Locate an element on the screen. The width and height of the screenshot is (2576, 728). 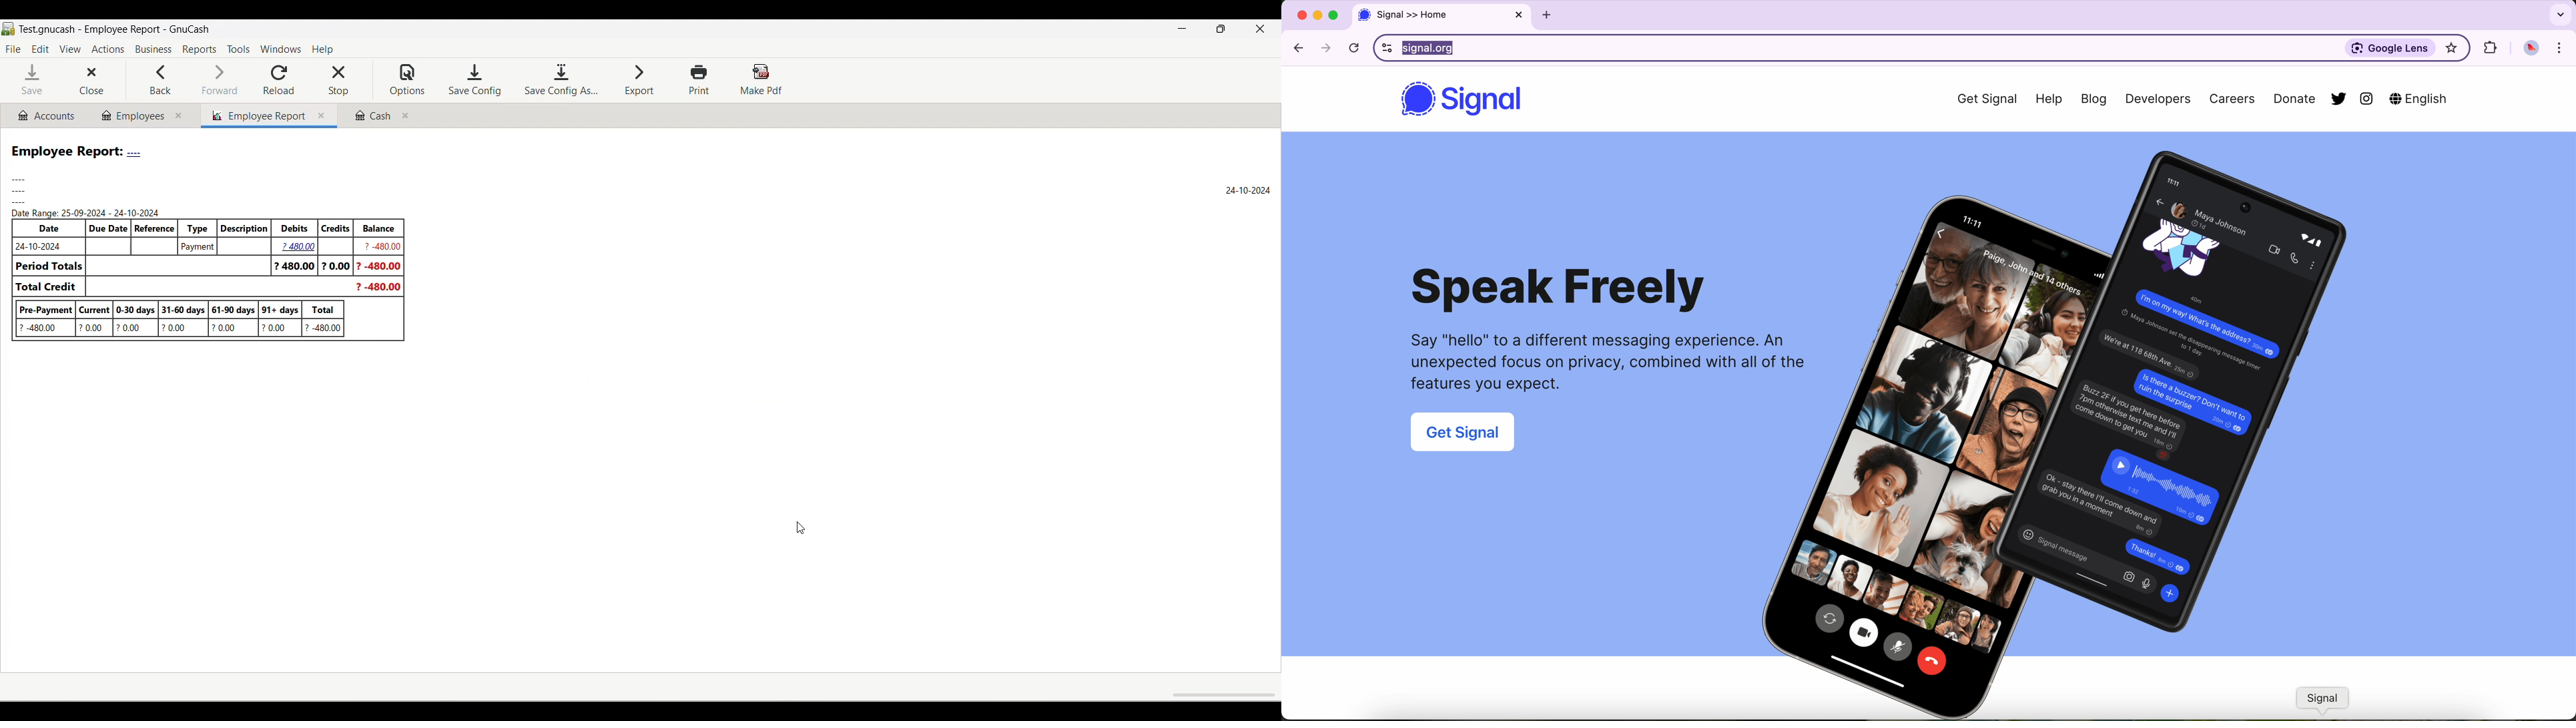
extensions is located at coordinates (2491, 49).